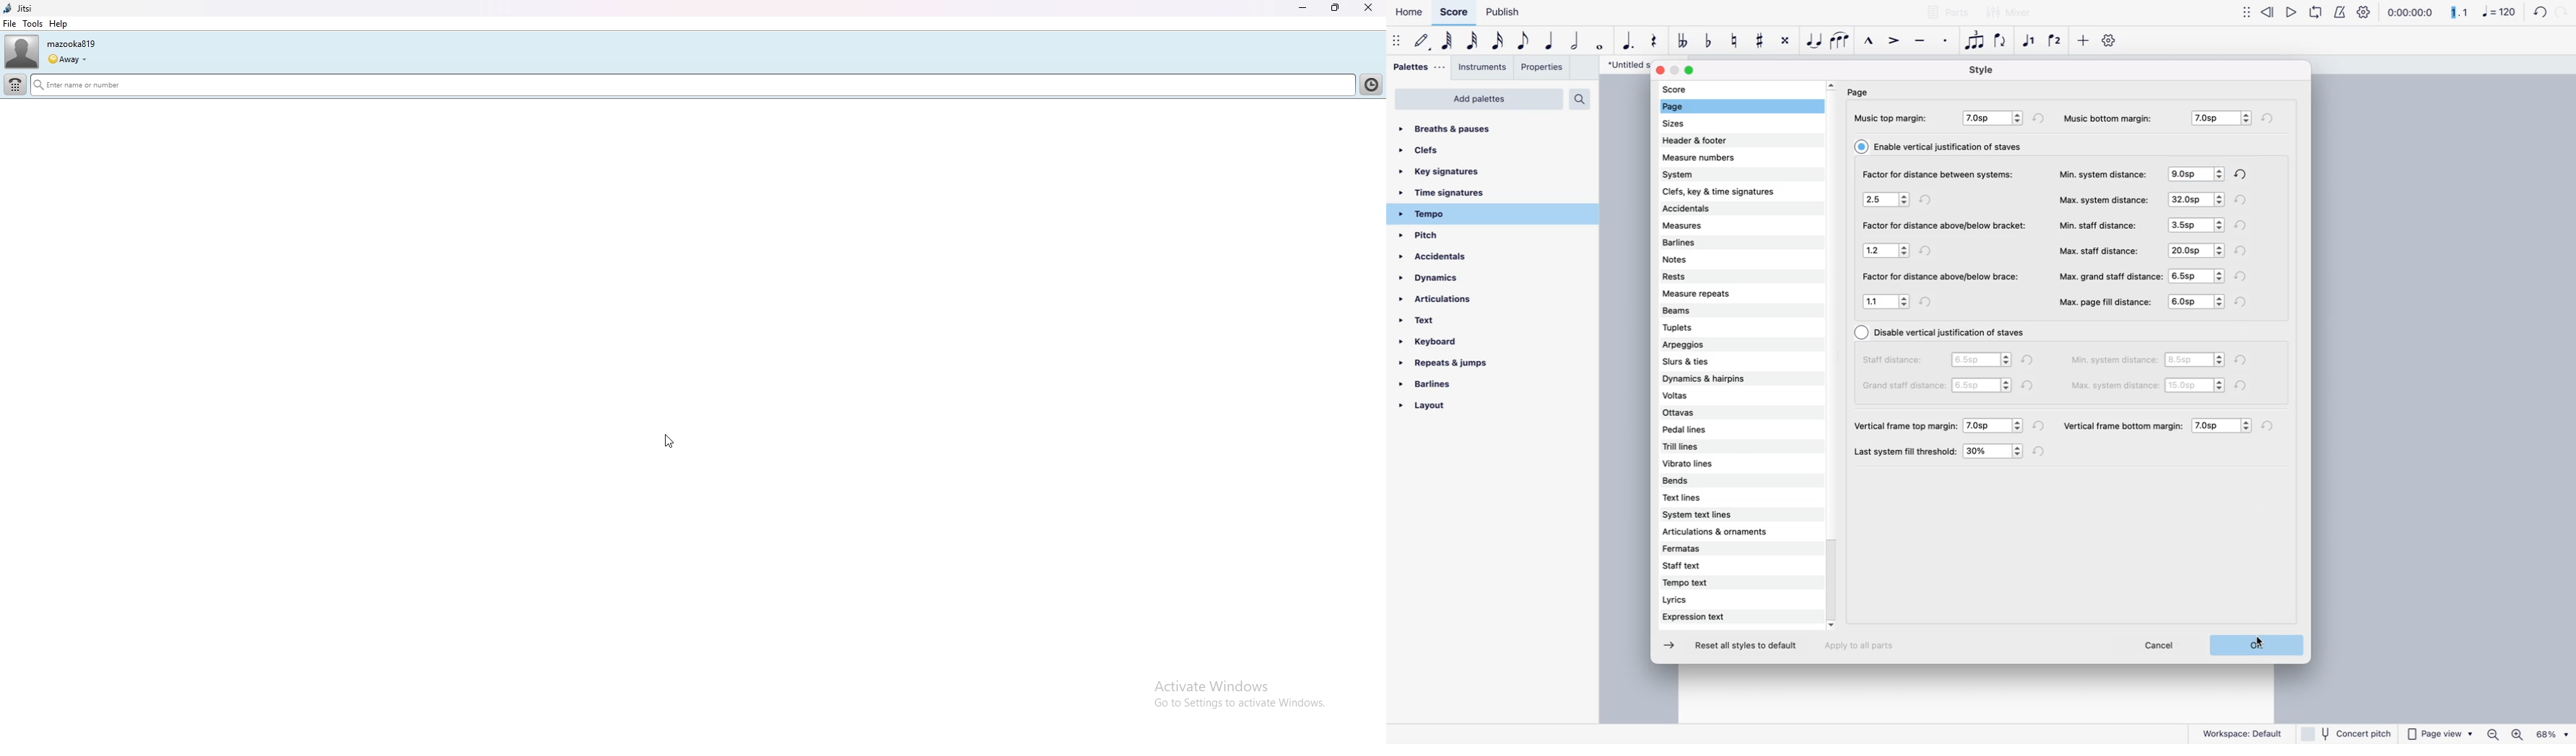 The width and height of the screenshot is (2576, 756). What do you see at coordinates (2448, 13) in the screenshot?
I see `Tuning time` at bounding box center [2448, 13].